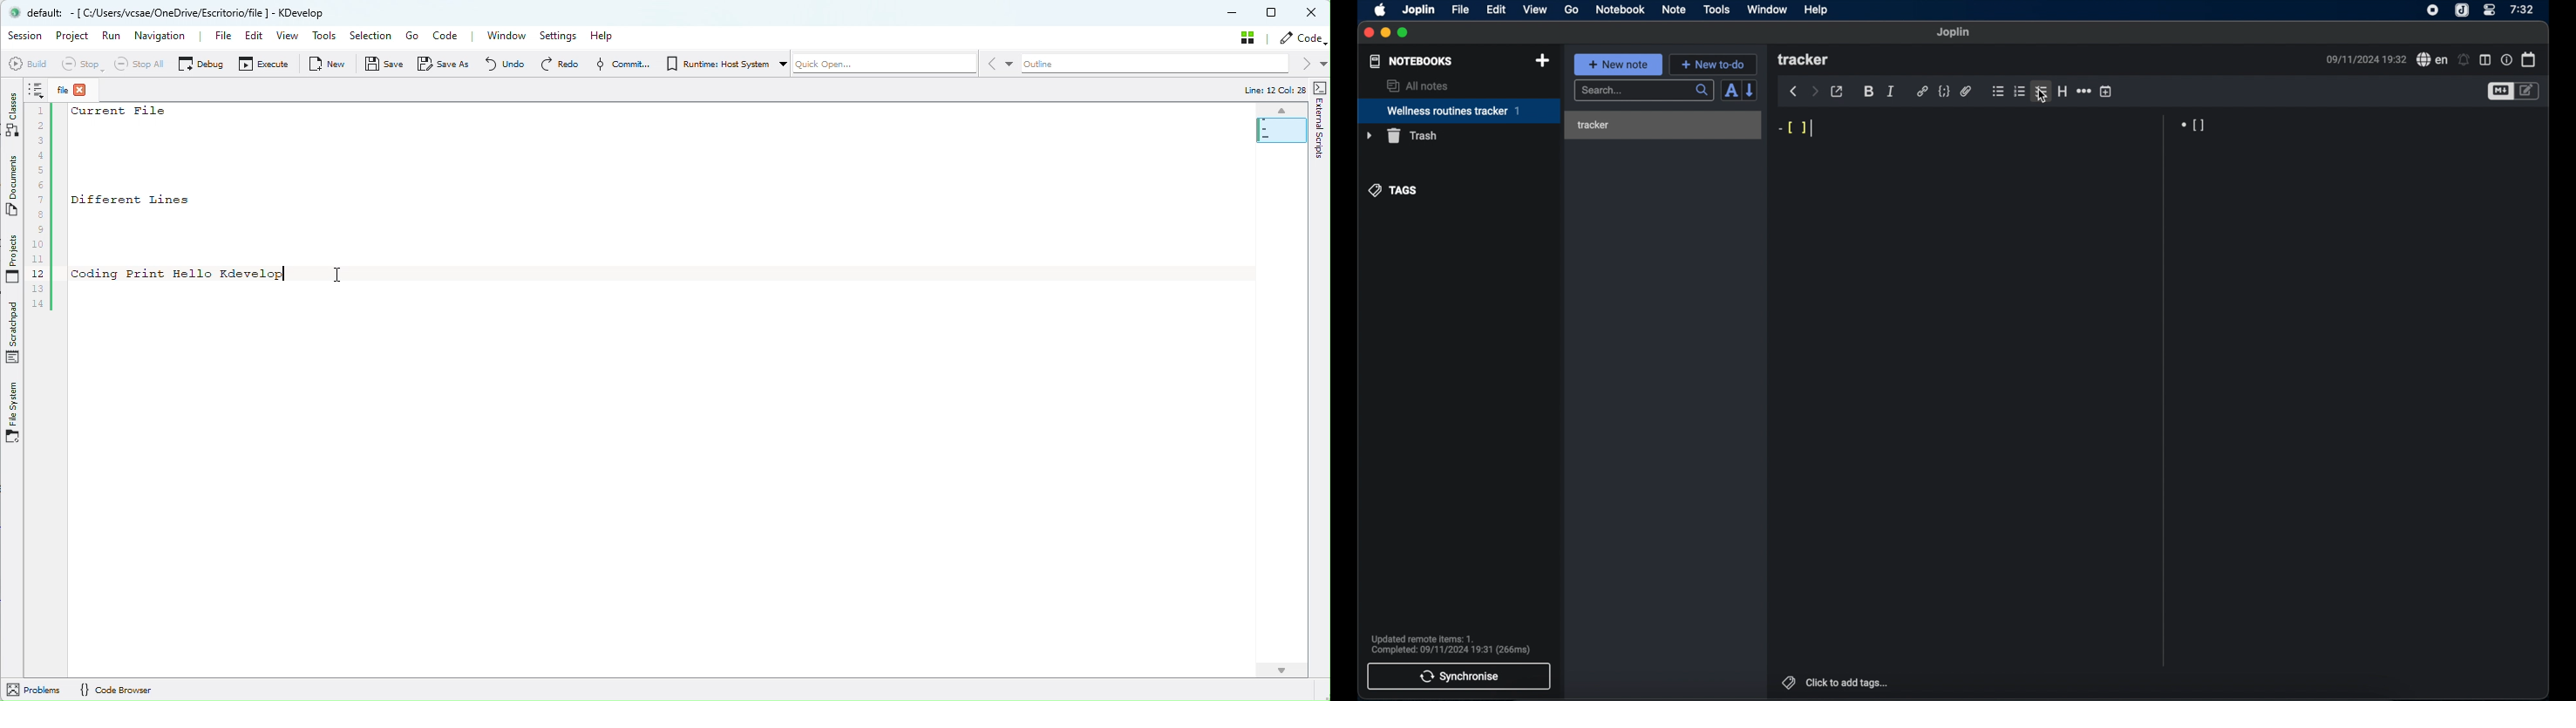 Image resolution: width=2576 pixels, height=728 pixels. Describe the element at coordinates (1814, 91) in the screenshot. I see `forward` at that location.